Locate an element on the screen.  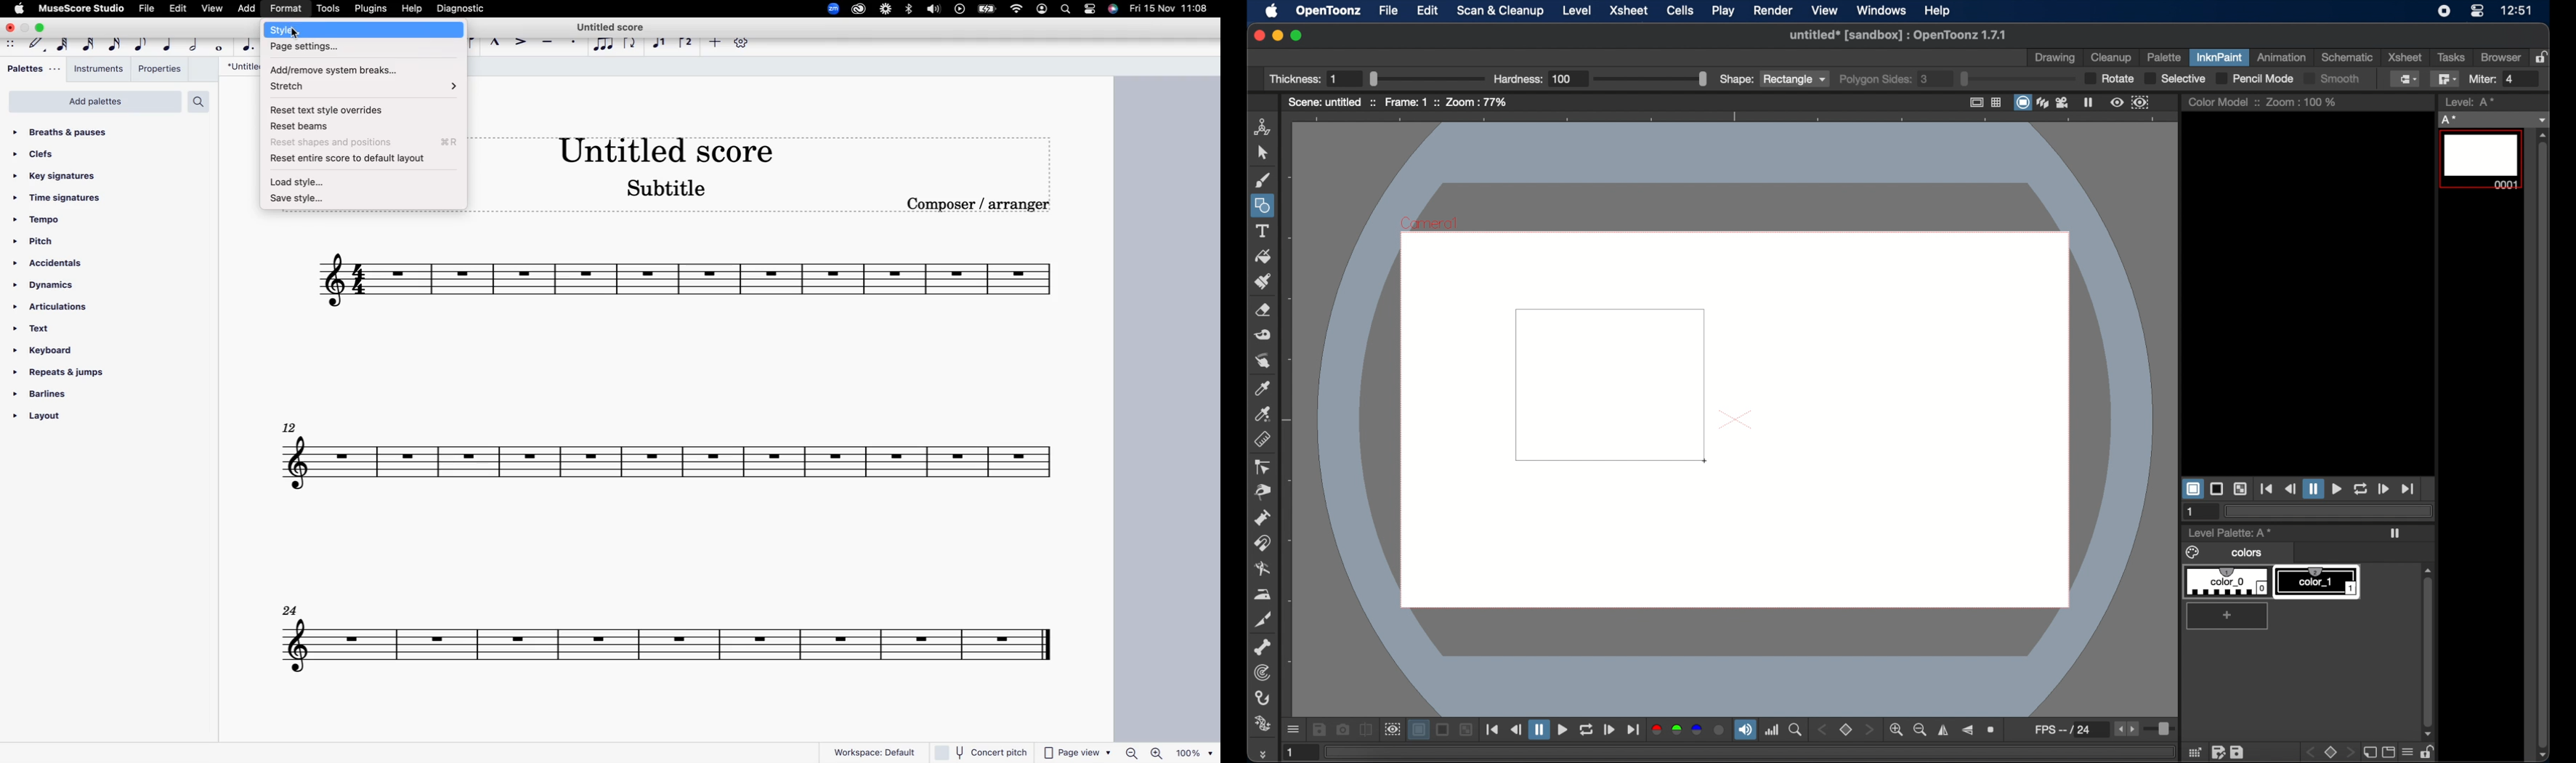
green channel is located at coordinates (1678, 730).